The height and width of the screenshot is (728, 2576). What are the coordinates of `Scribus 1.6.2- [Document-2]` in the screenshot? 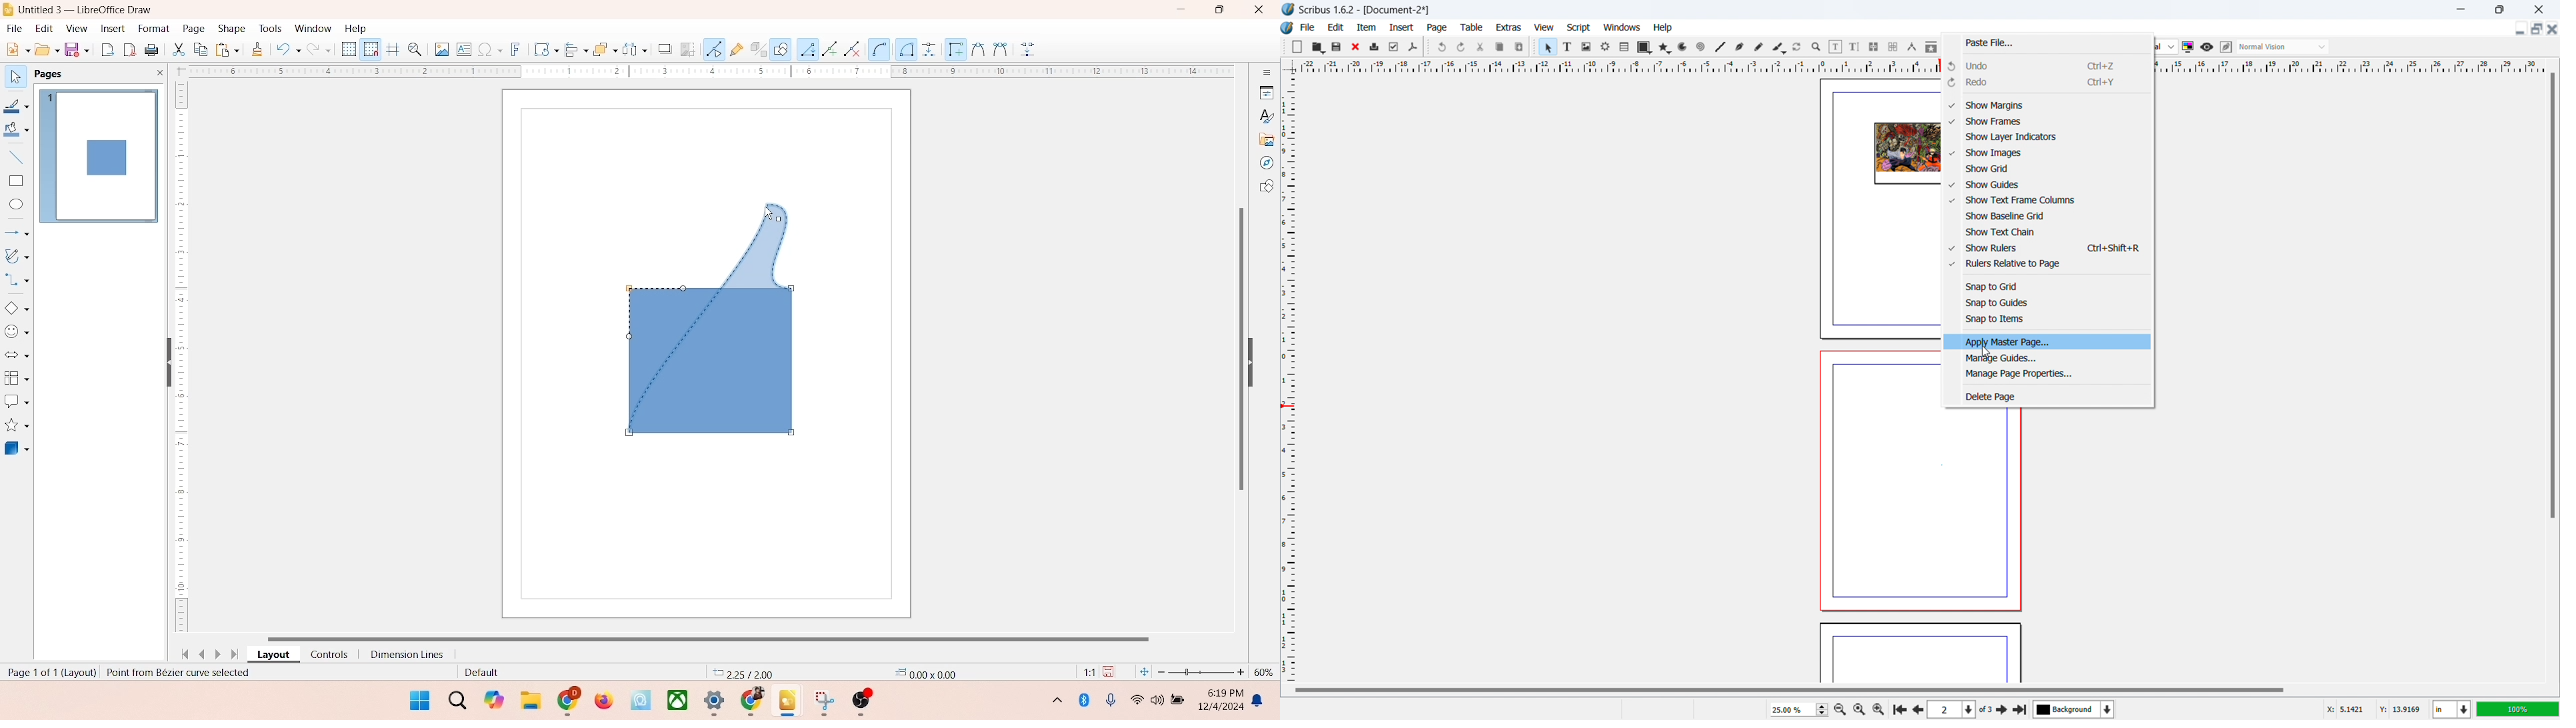 It's located at (1366, 9).